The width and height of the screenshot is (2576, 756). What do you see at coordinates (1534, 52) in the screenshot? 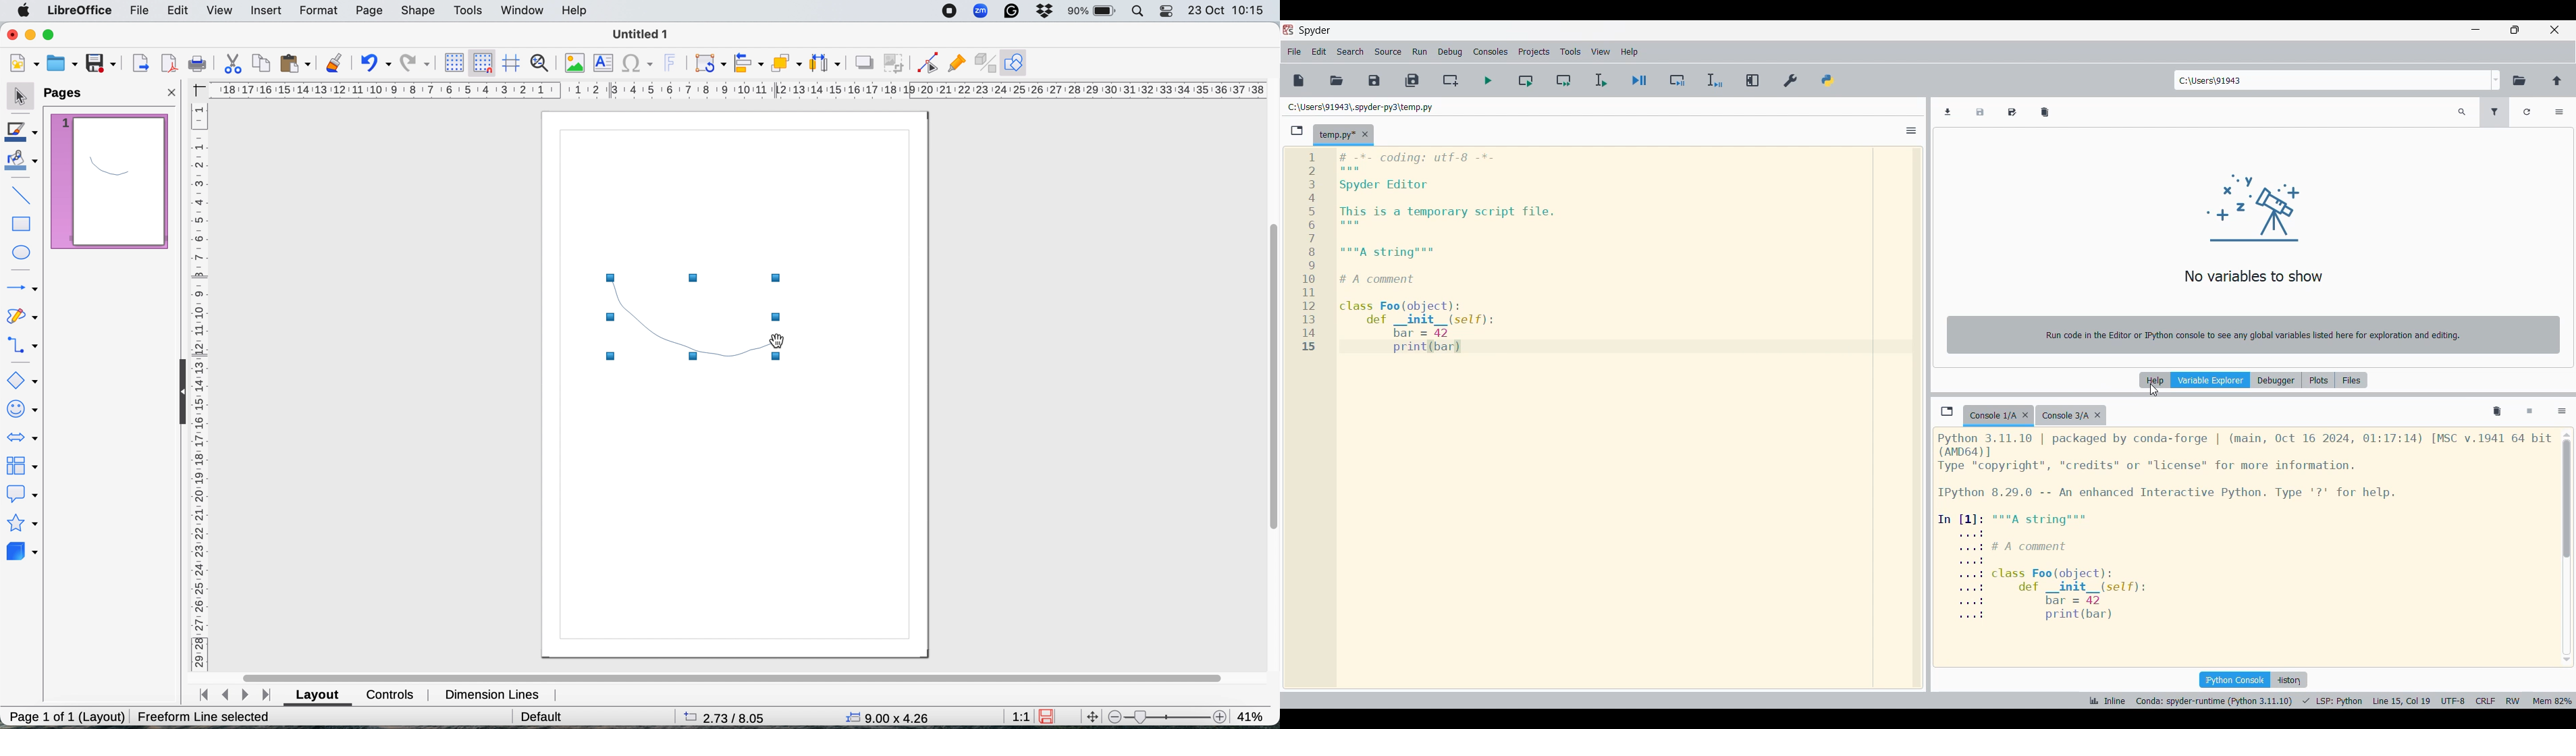
I see `Projects menu ` at bounding box center [1534, 52].